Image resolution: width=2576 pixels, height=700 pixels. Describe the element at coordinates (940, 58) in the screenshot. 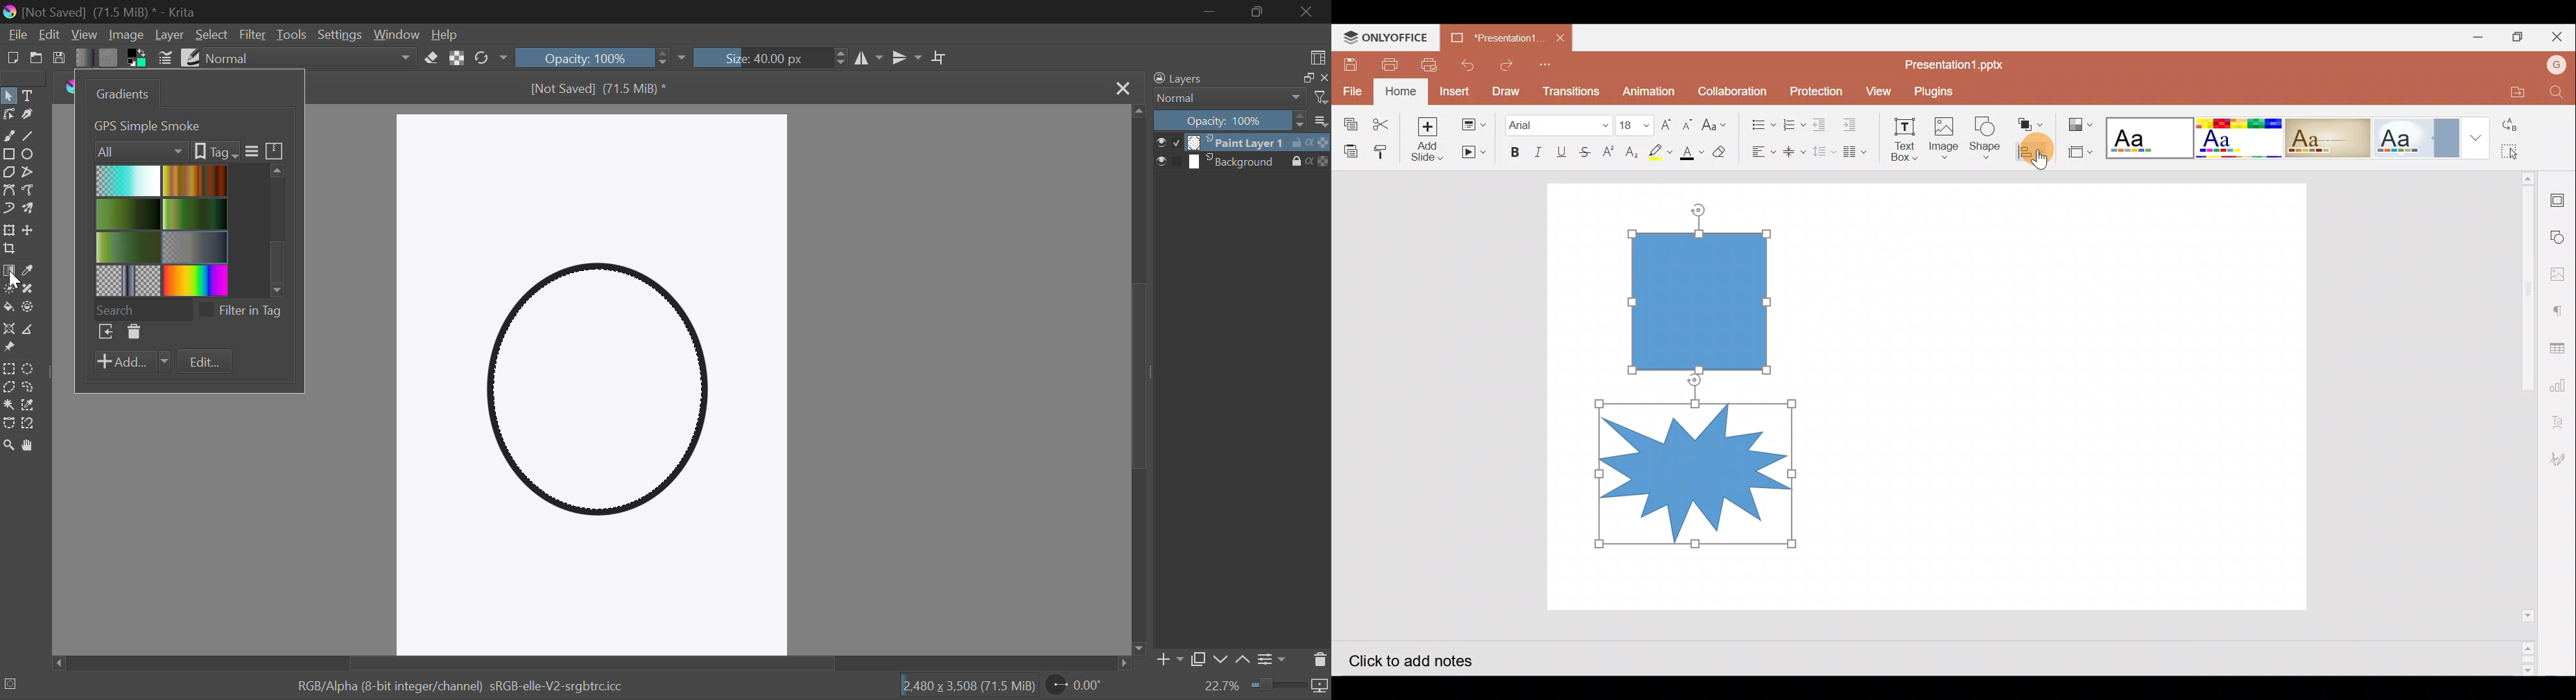

I see `Crop` at that location.